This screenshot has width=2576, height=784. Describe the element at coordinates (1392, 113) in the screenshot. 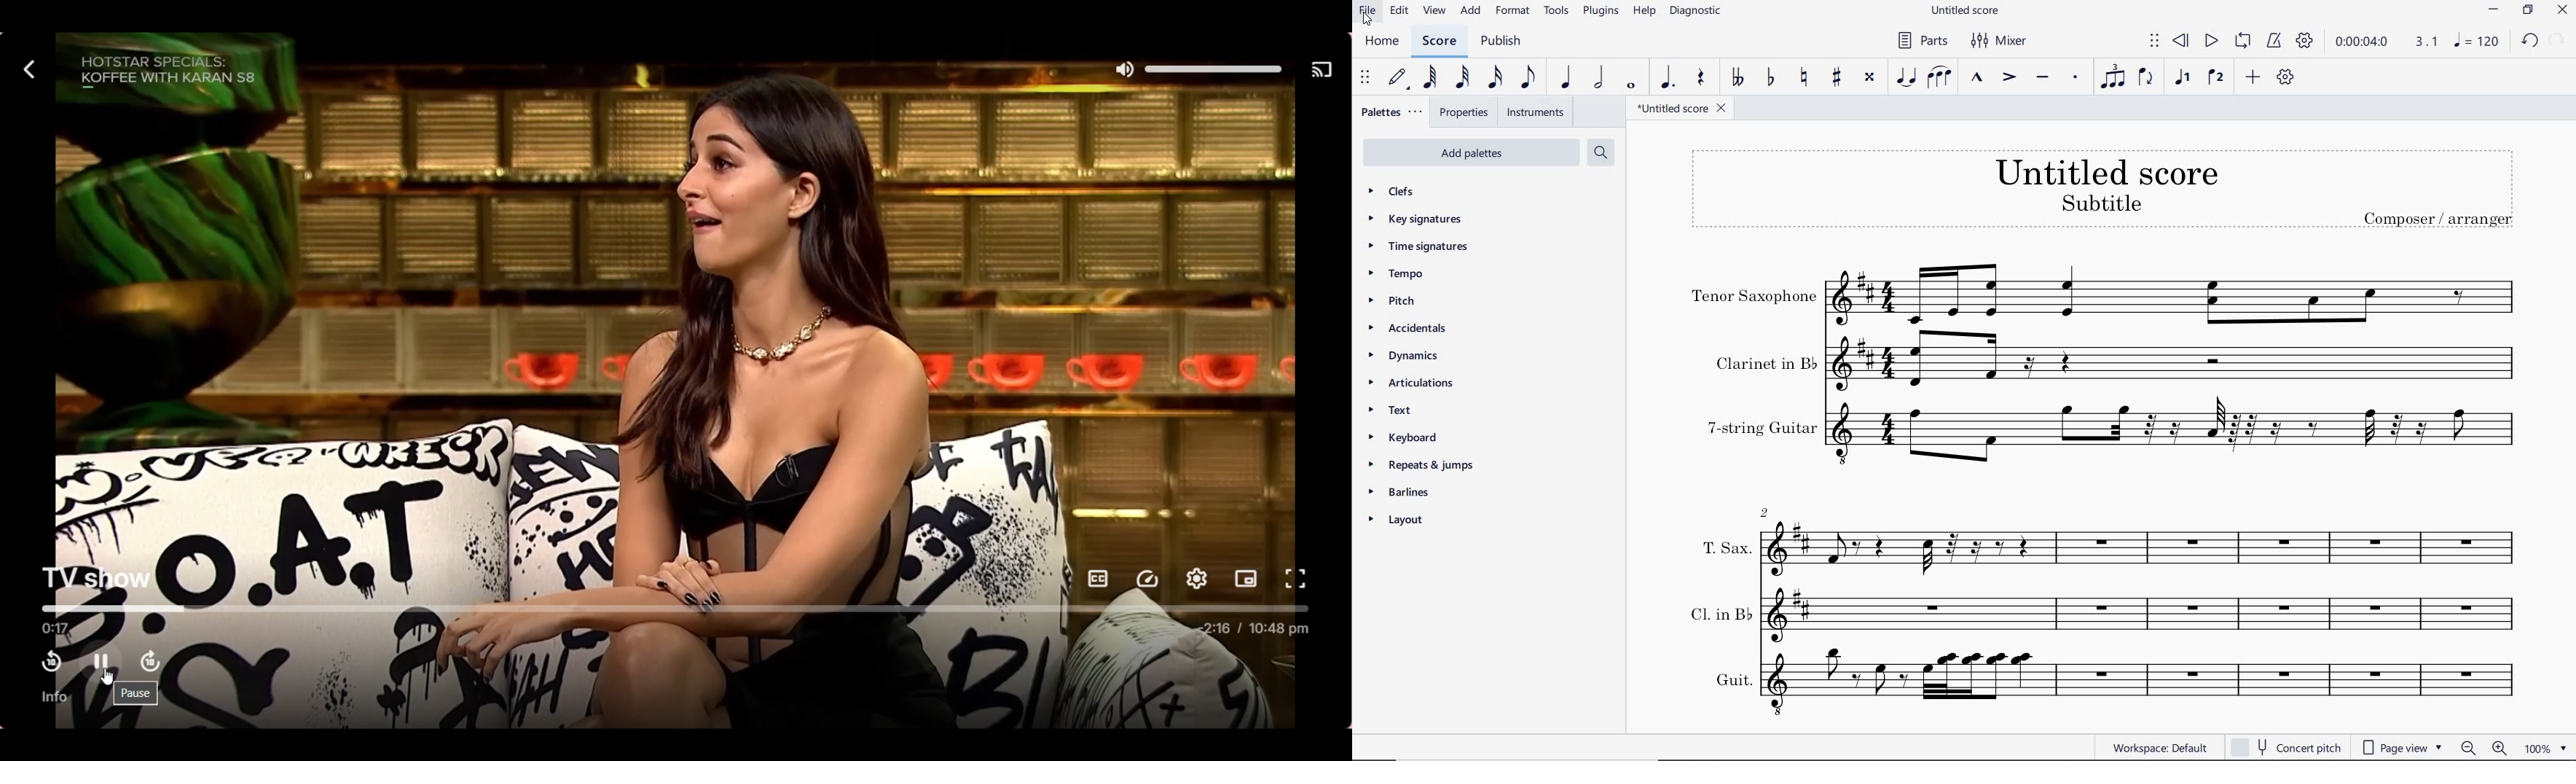

I see `PALETTES` at that location.